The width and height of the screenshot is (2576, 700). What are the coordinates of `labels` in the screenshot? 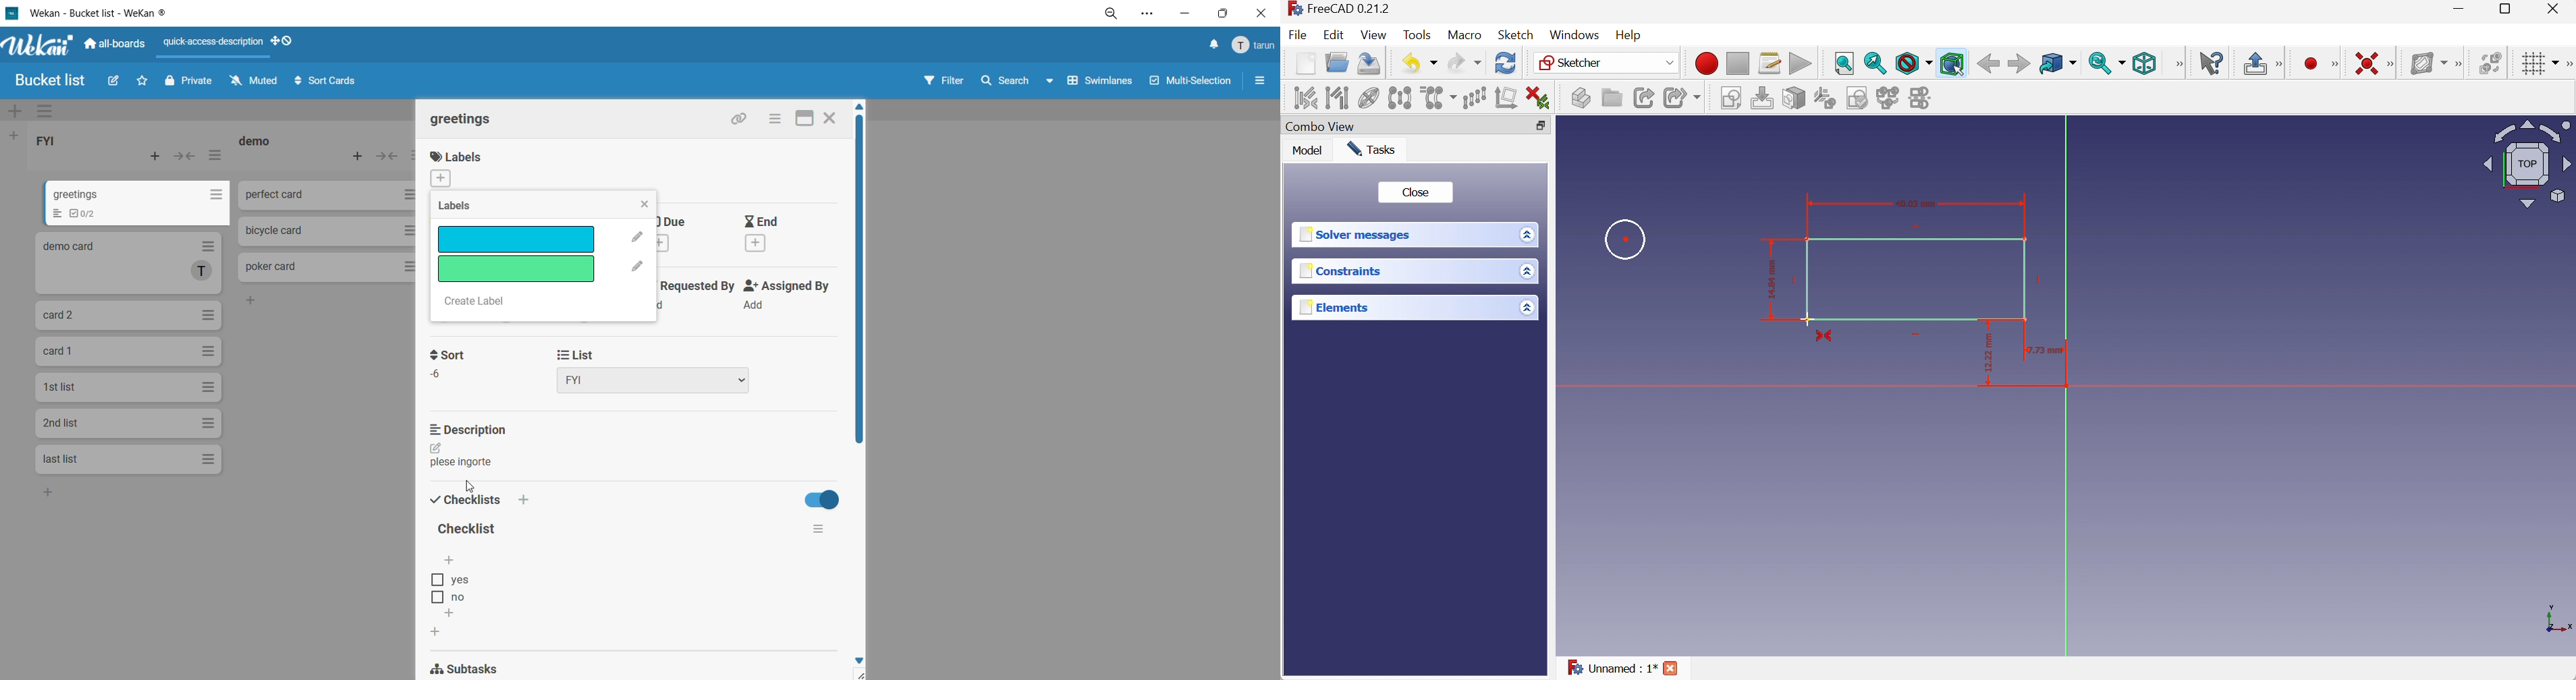 It's located at (463, 207).